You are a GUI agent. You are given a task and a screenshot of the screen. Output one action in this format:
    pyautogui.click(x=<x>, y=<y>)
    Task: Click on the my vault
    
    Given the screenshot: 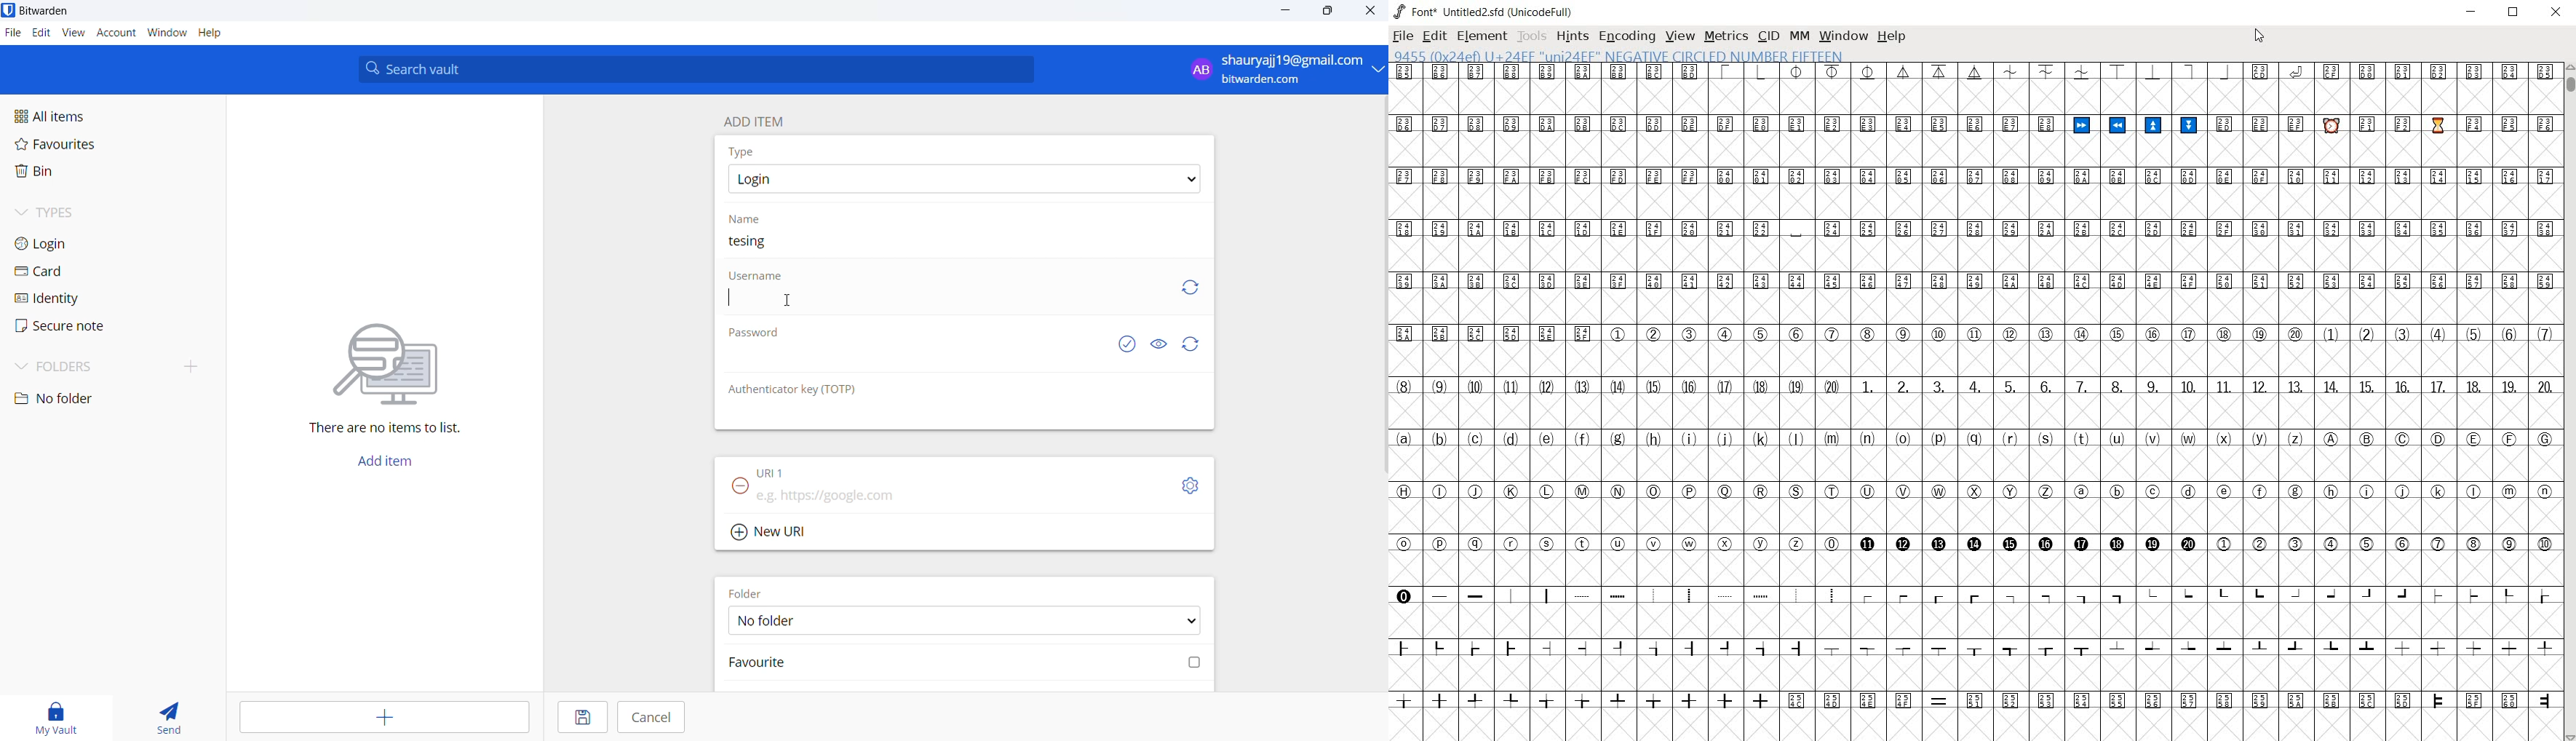 What is the action you would take?
    pyautogui.click(x=50, y=716)
    